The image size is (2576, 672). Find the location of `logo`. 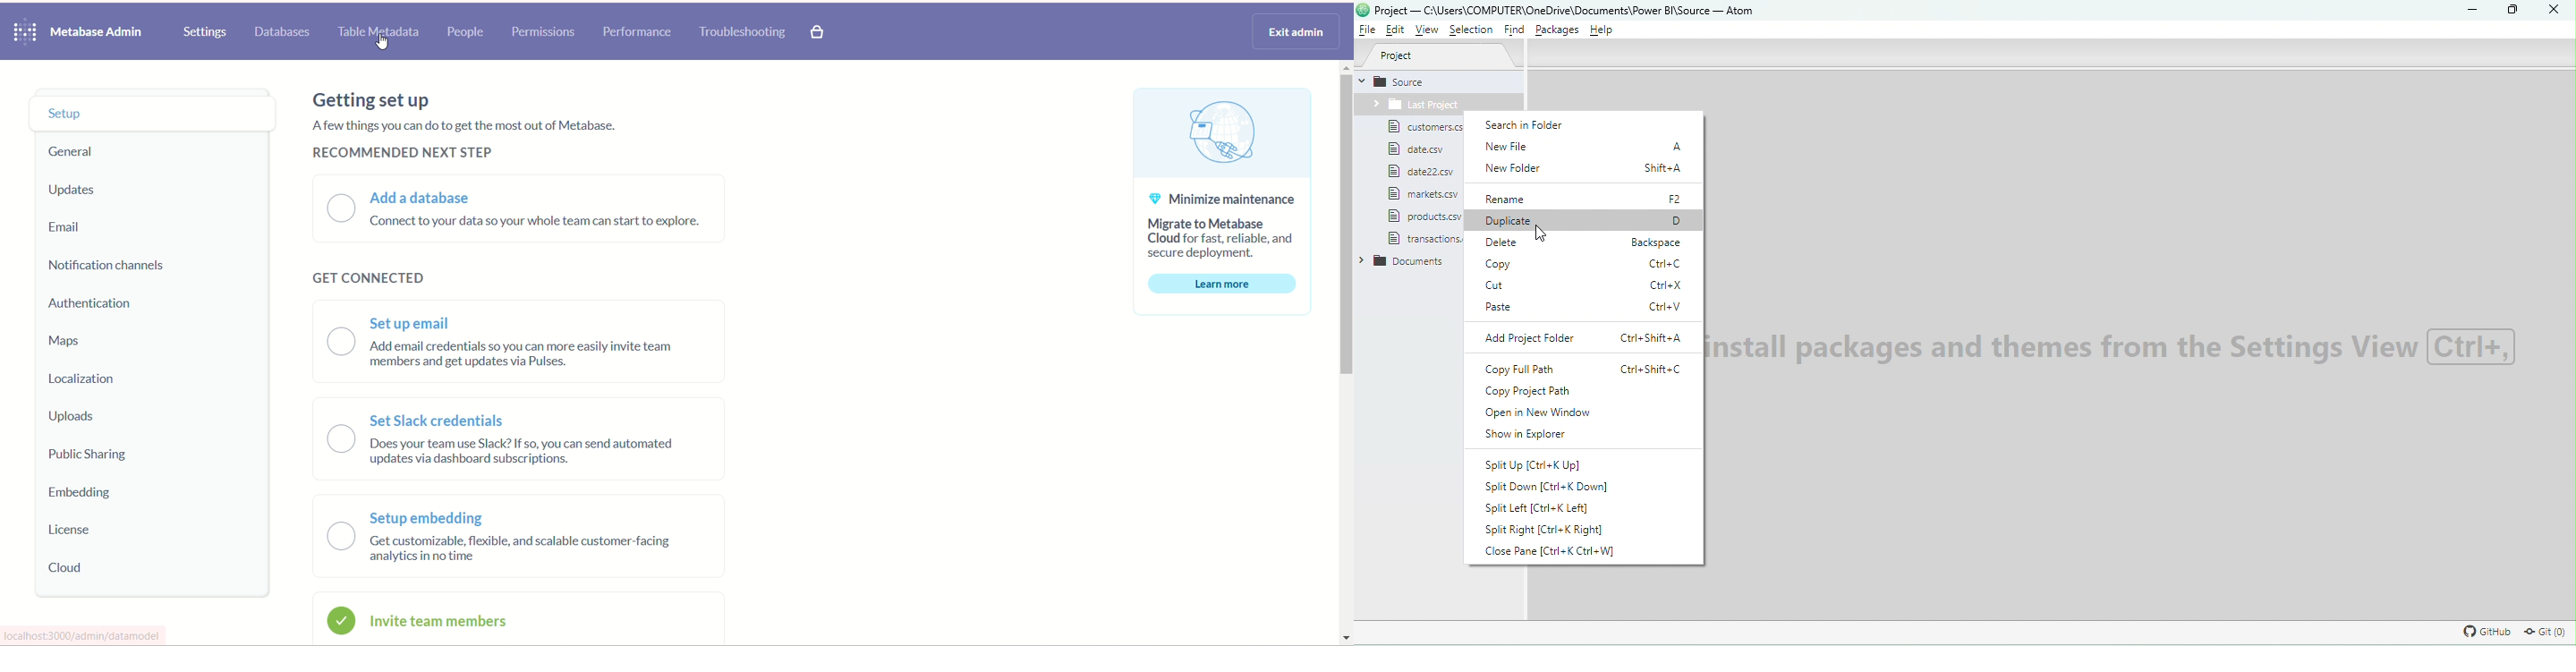

logo is located at coordinates (26, 33).